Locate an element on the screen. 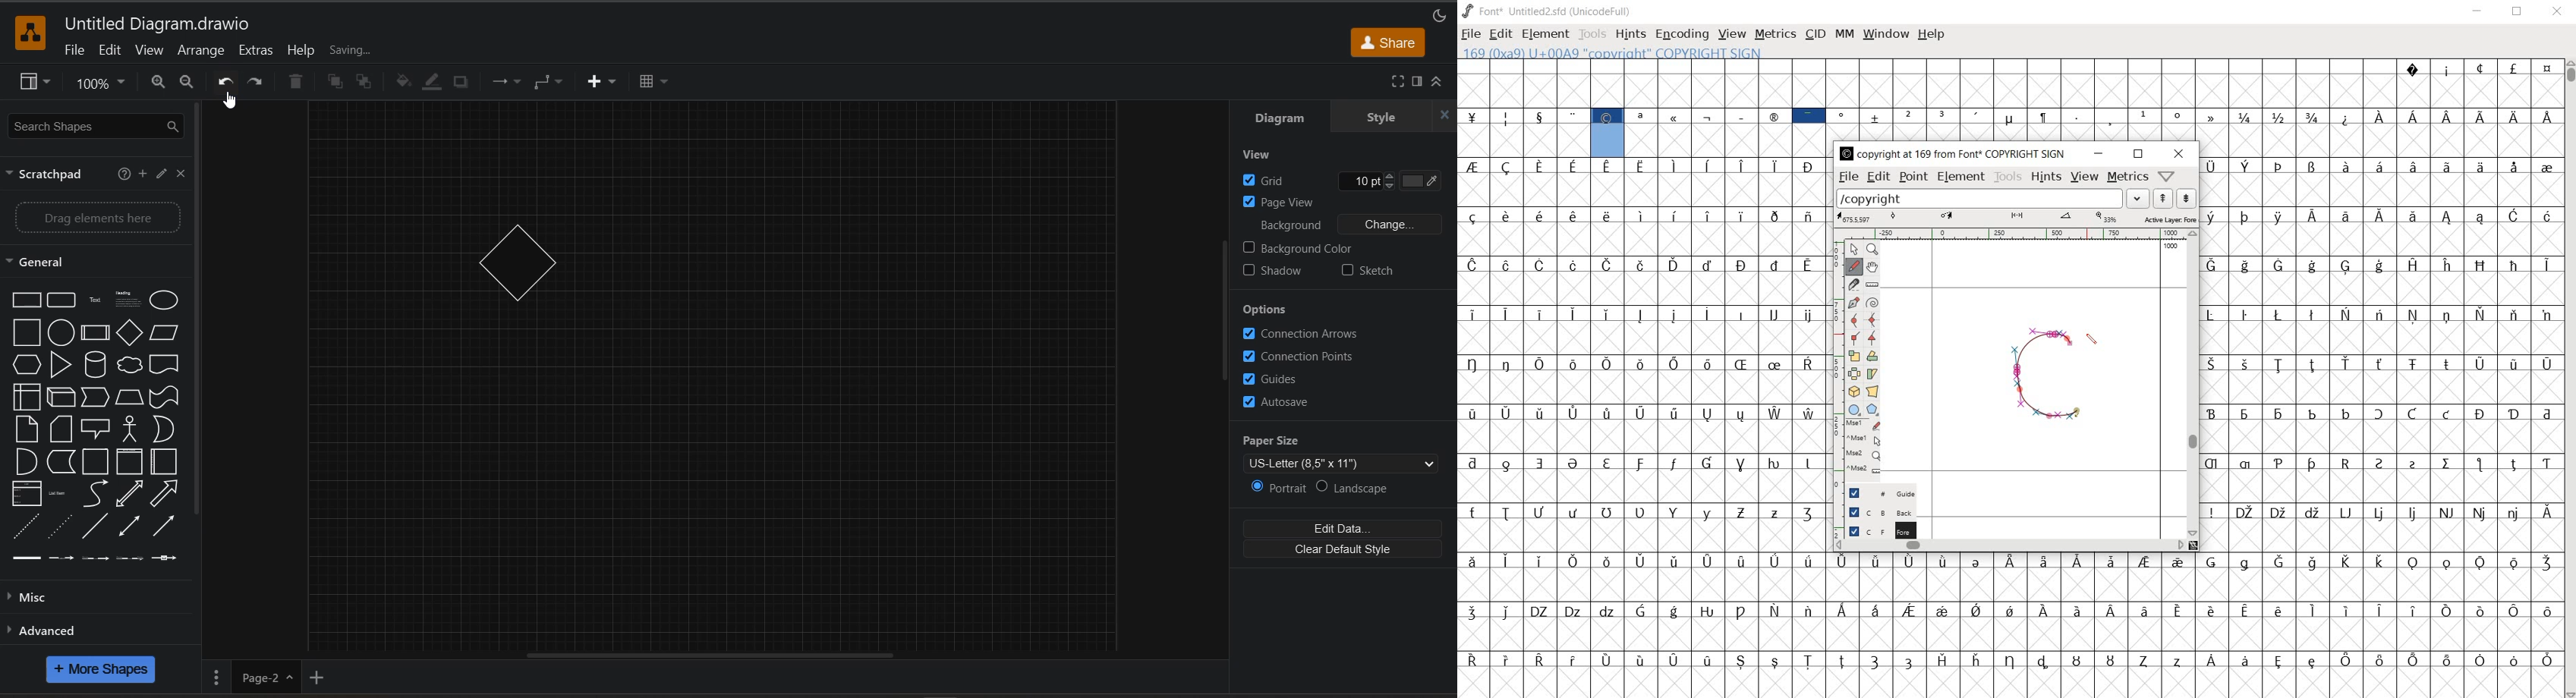 Image resolution: width=2576 pixels, height=700 pixels. to front is located at coordinates (331, 81).